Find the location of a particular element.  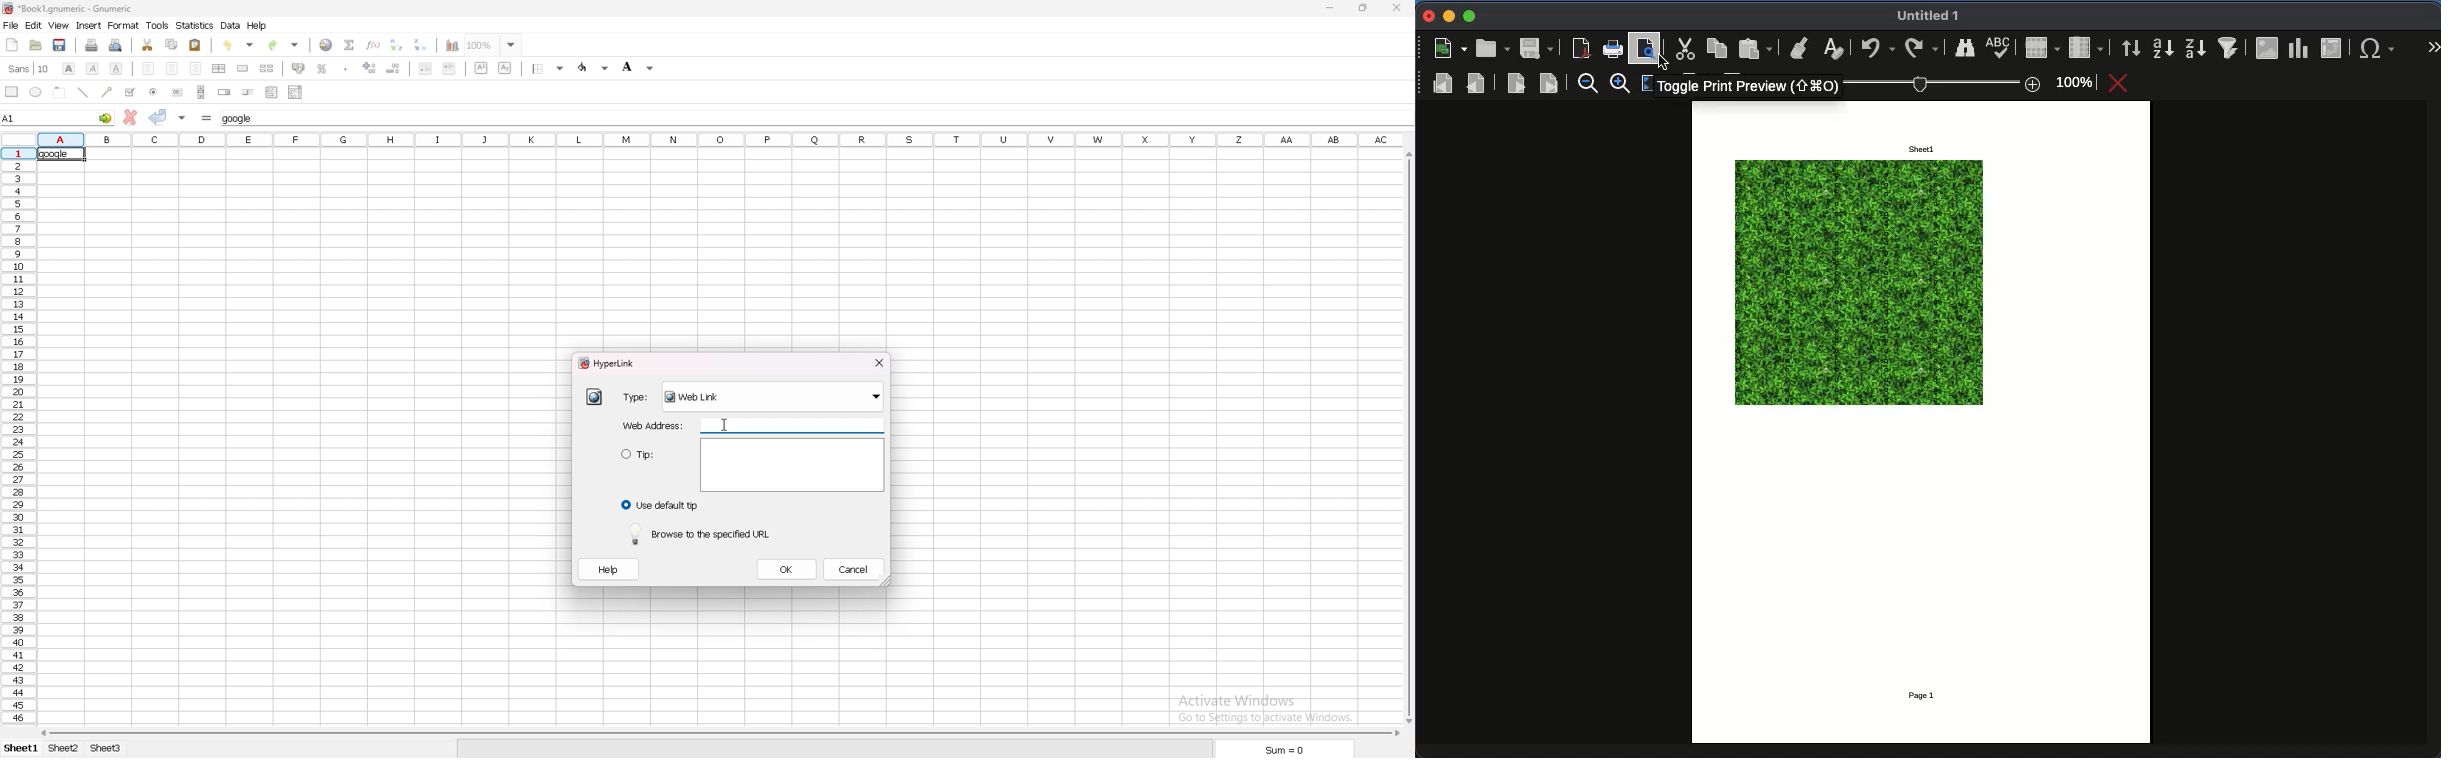

Sheet 1 is located at coordinates (21, 749).